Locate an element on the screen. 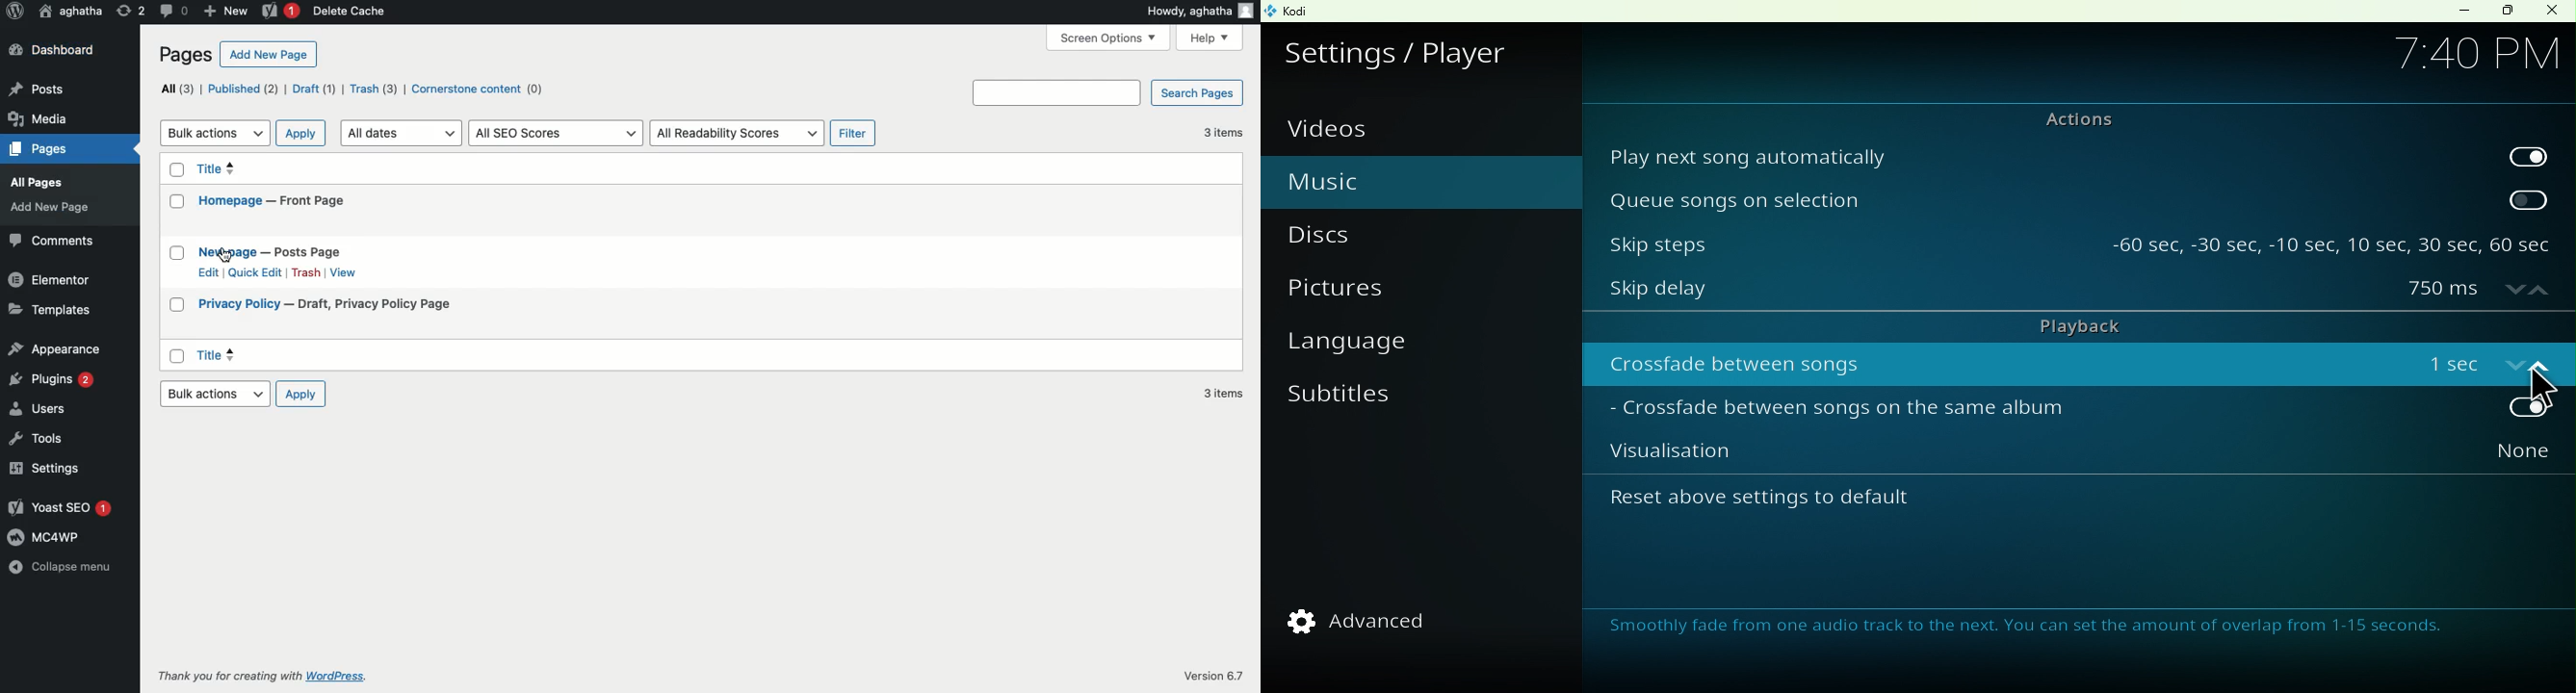  Time is located at coordinates (2476, 51).